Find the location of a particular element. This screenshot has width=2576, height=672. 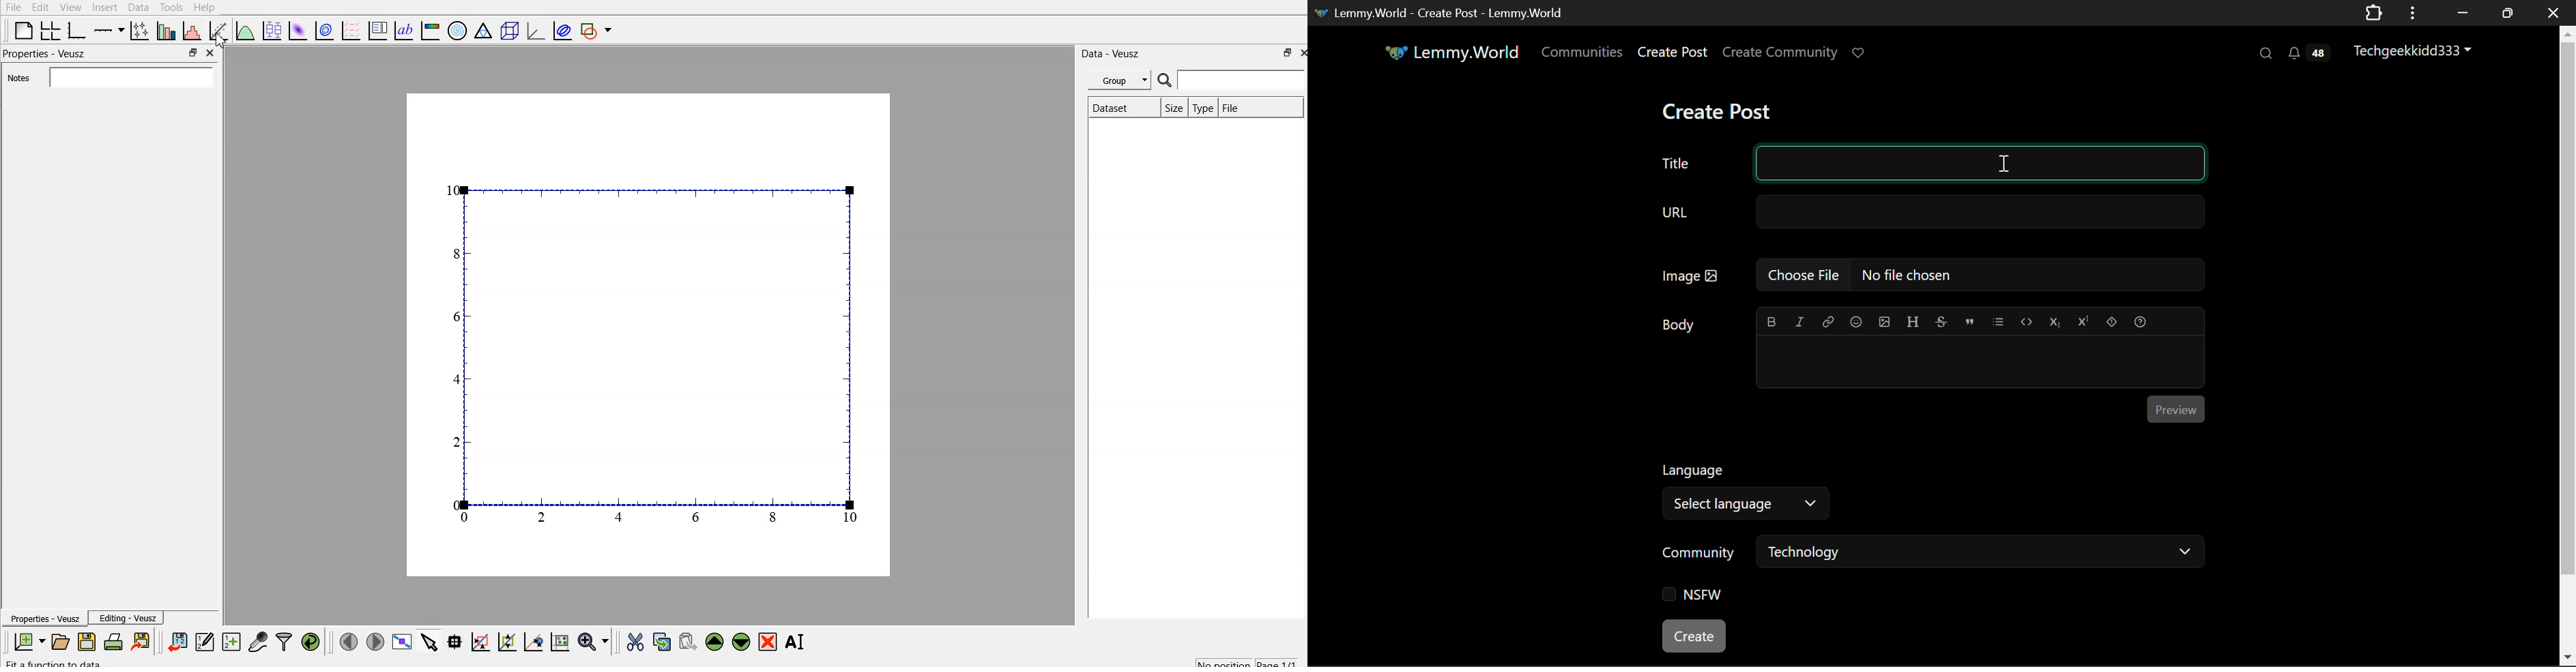

polar graph is located at coordinates (459, 31).